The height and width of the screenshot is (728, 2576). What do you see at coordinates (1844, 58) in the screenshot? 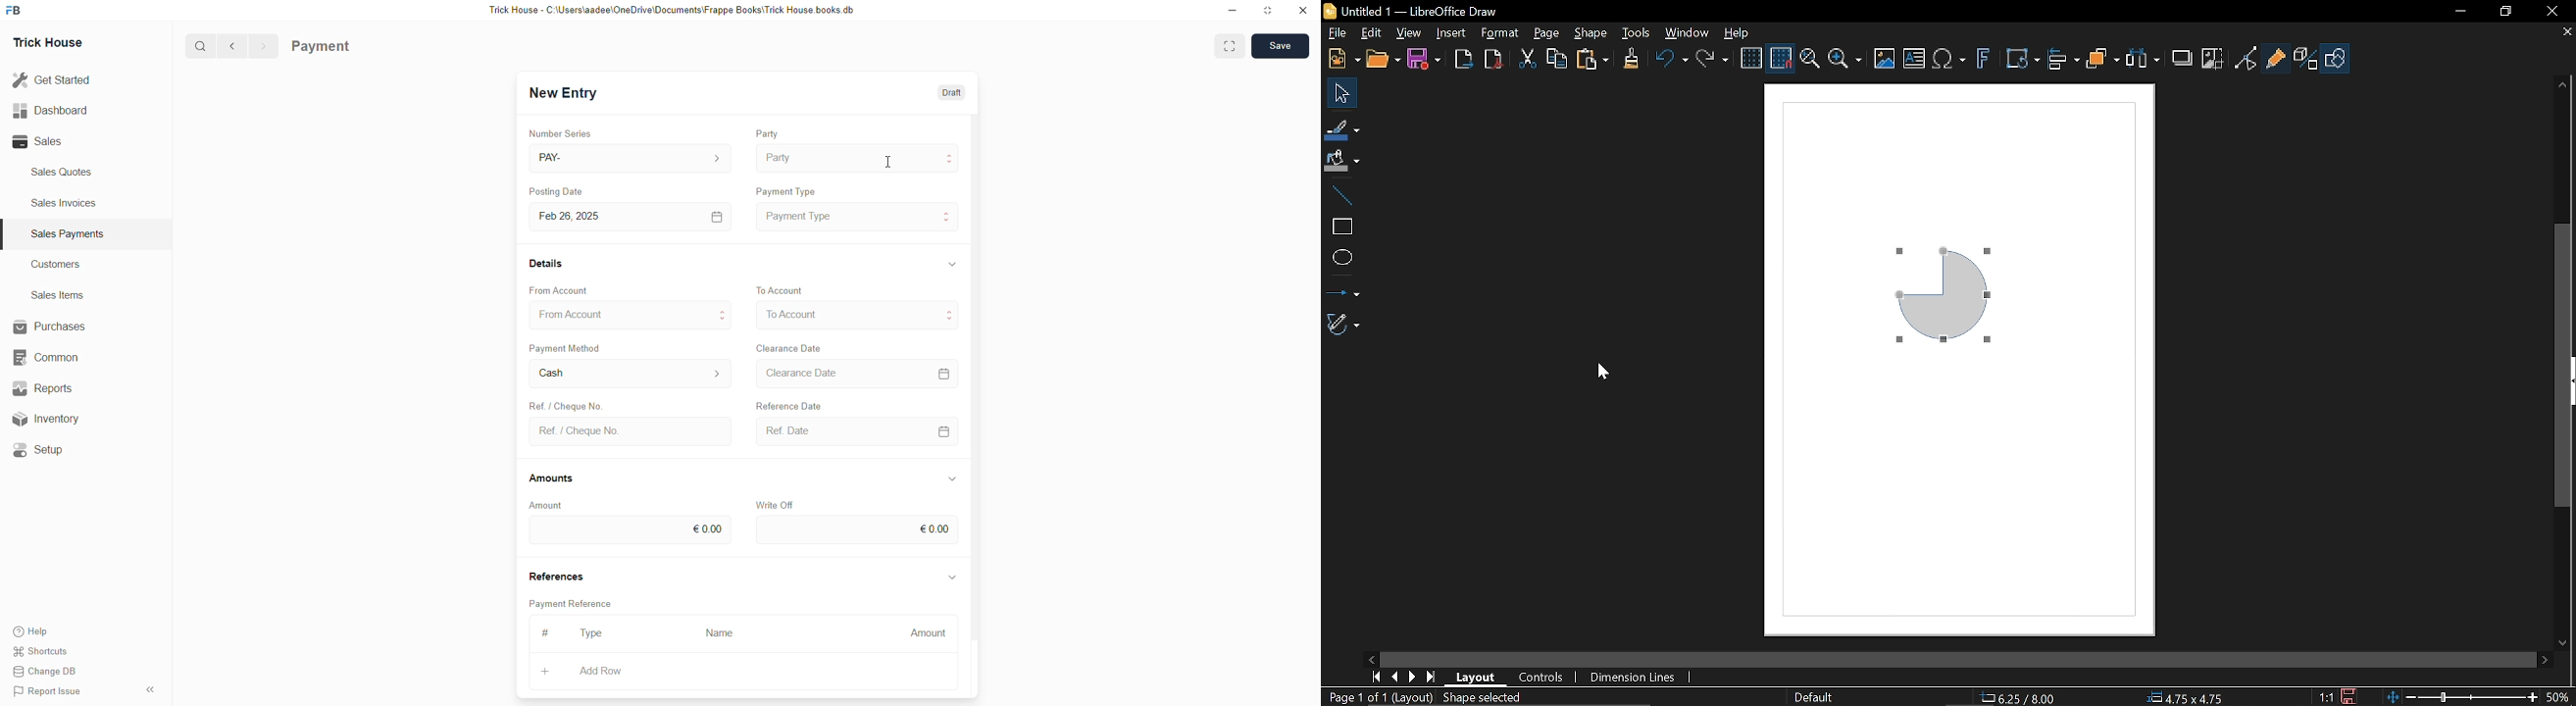
I see `Zoom` at bounding box center [1844, 58].